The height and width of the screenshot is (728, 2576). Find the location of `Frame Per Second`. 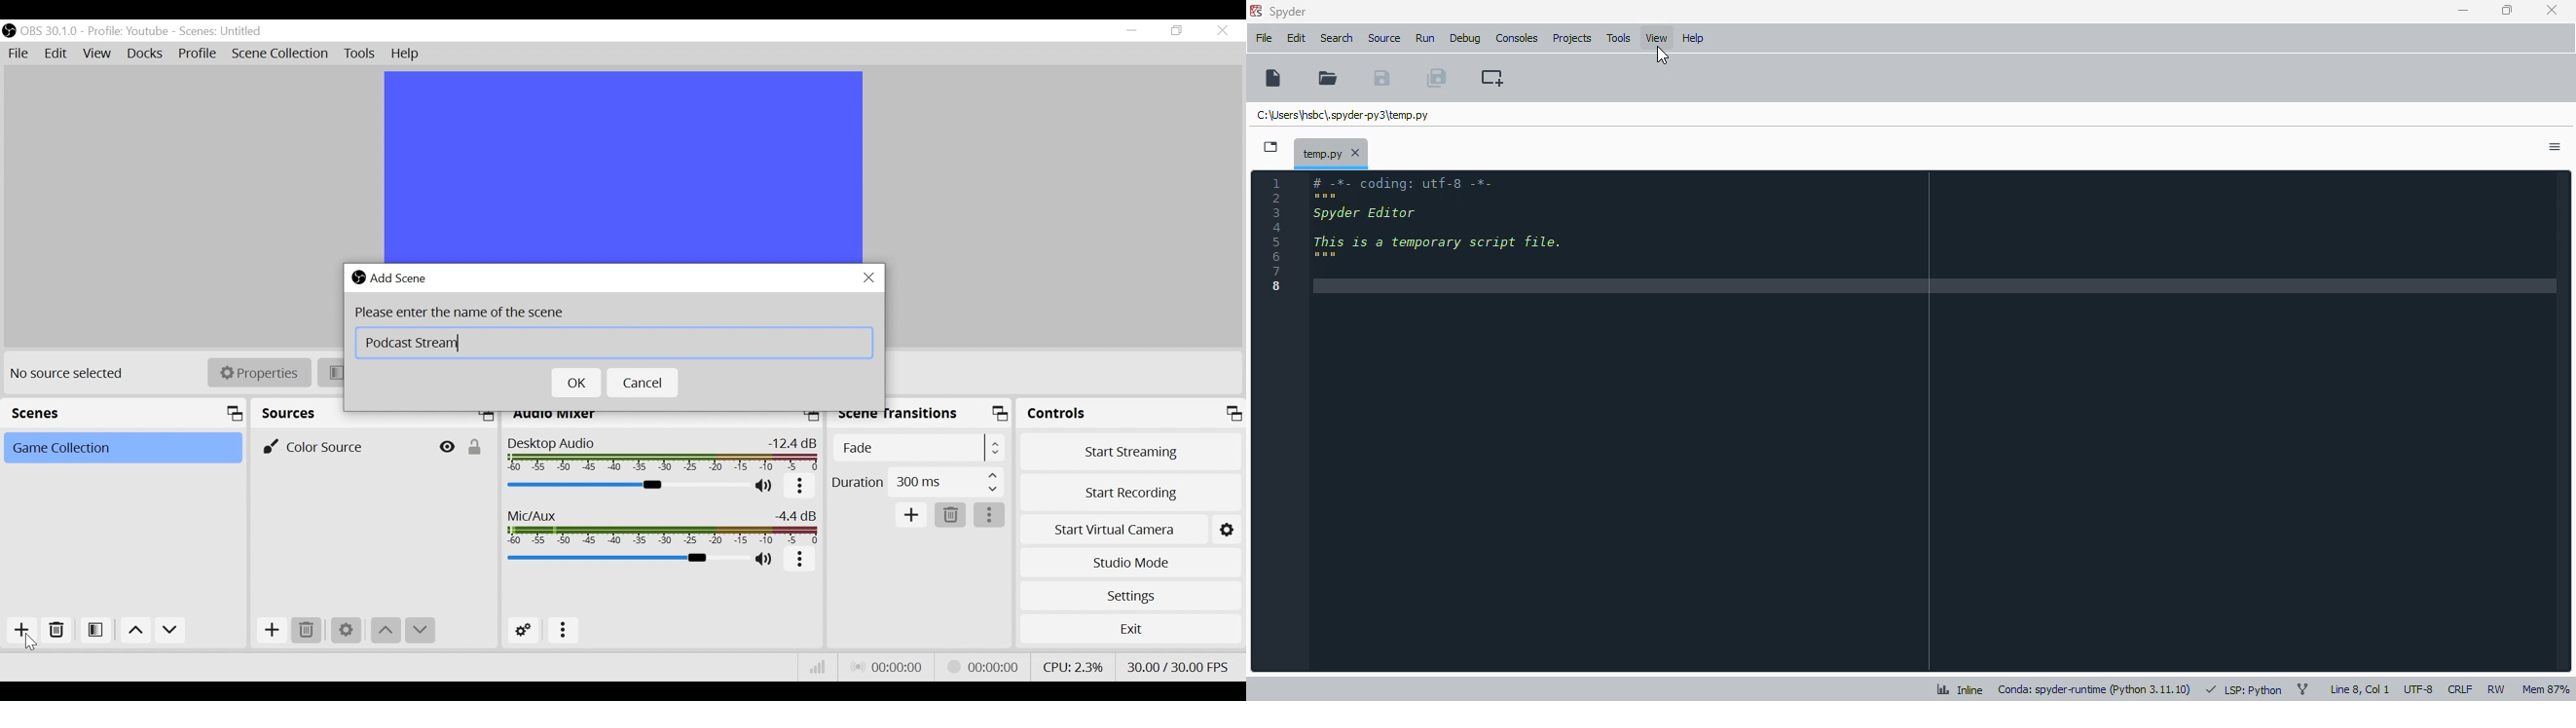

Frame Per Second is located at coordinates (1181, 666).